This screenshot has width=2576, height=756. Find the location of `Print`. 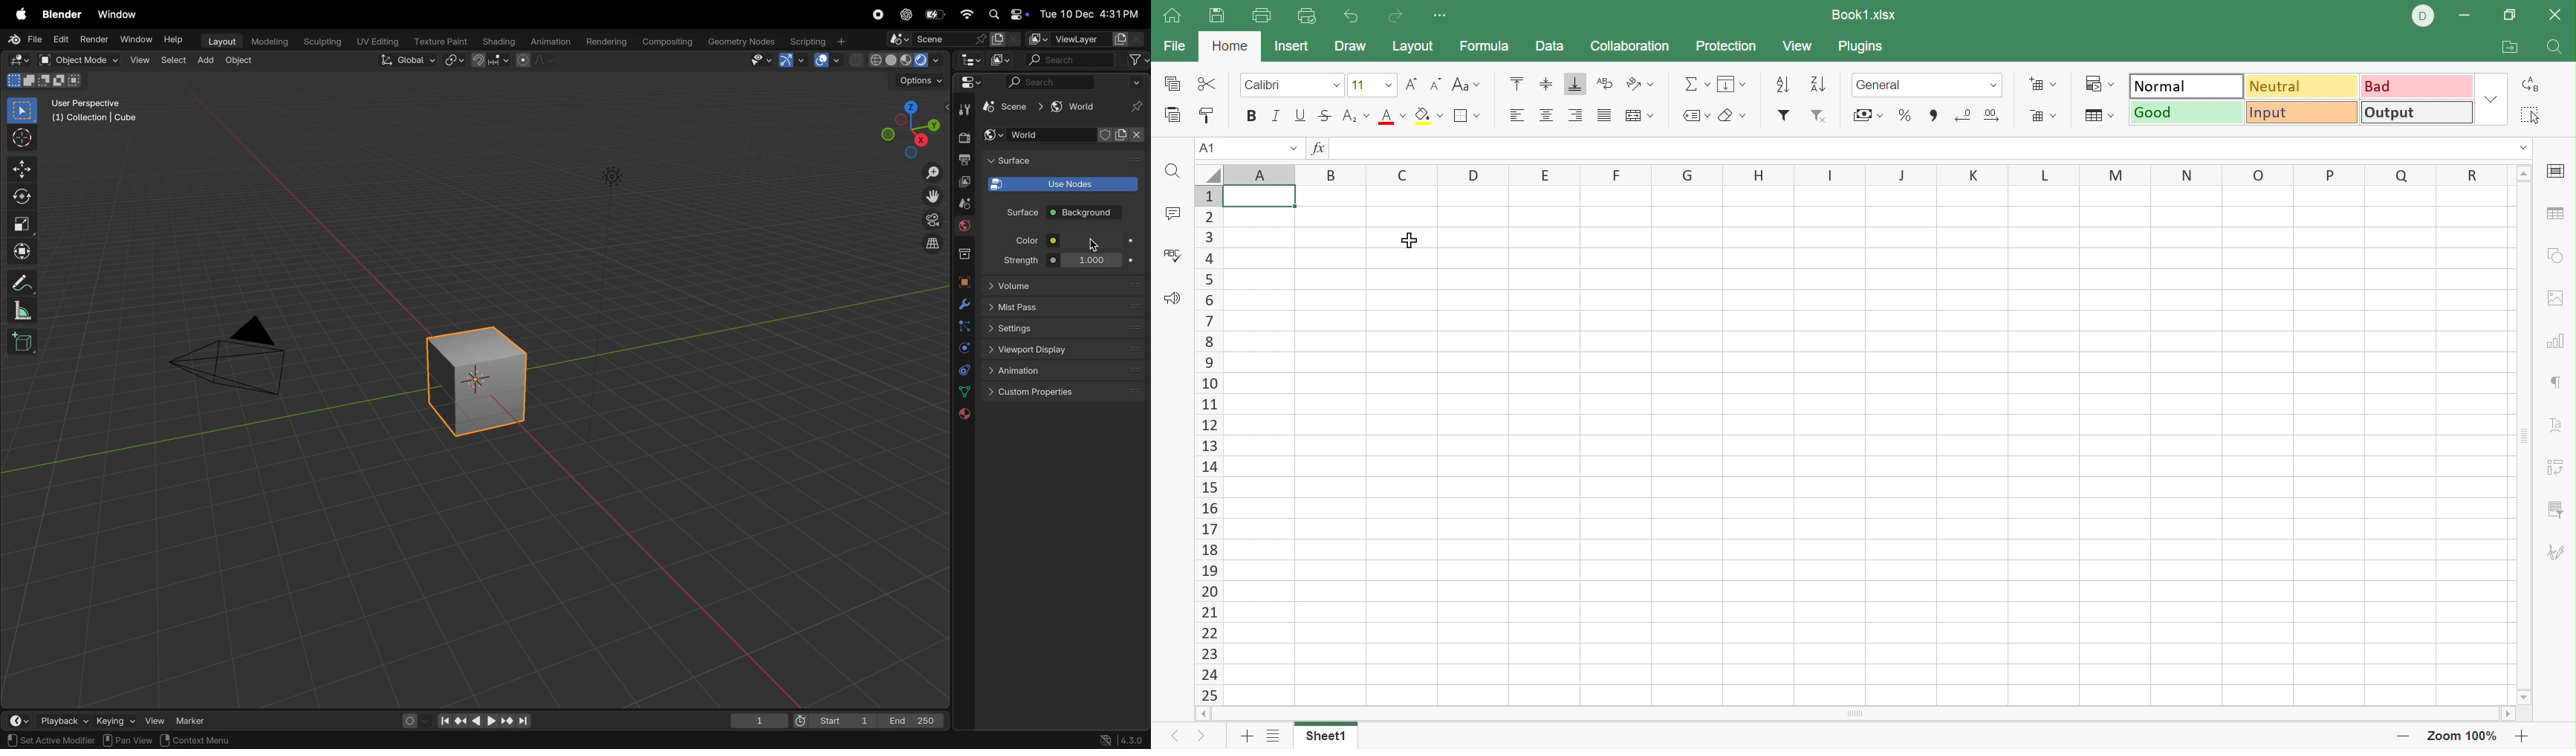

Print is located at coordinates (1259, 16).